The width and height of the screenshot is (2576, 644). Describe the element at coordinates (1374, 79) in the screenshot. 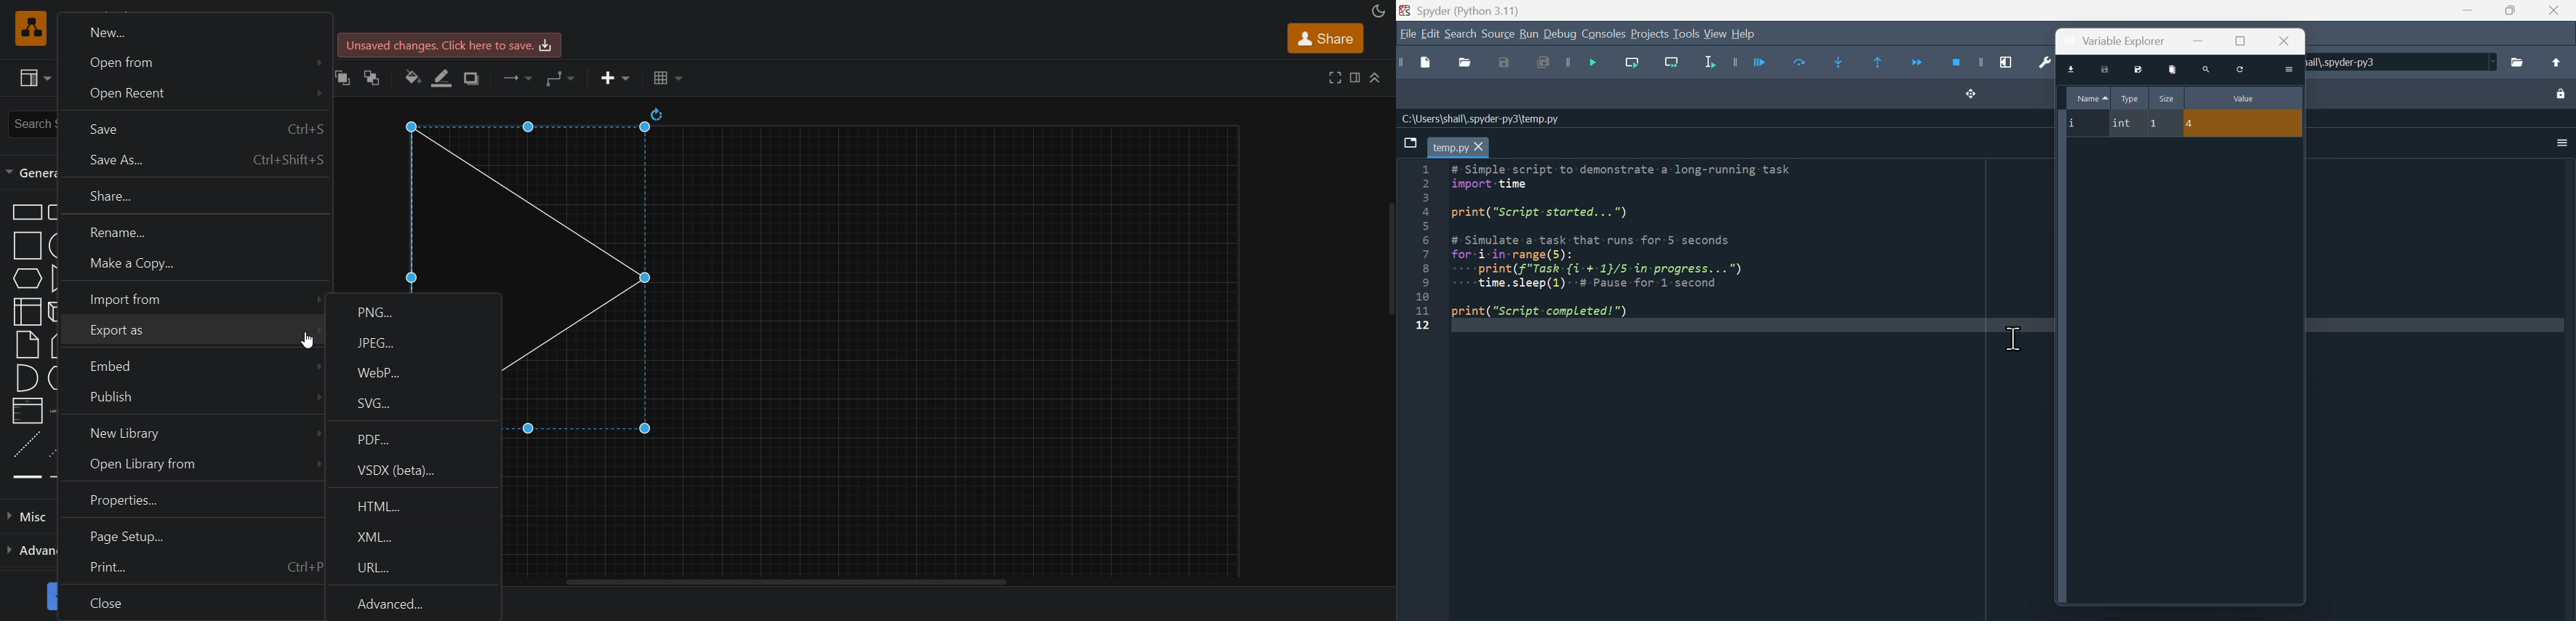

I see `collapase/expand` at that location.